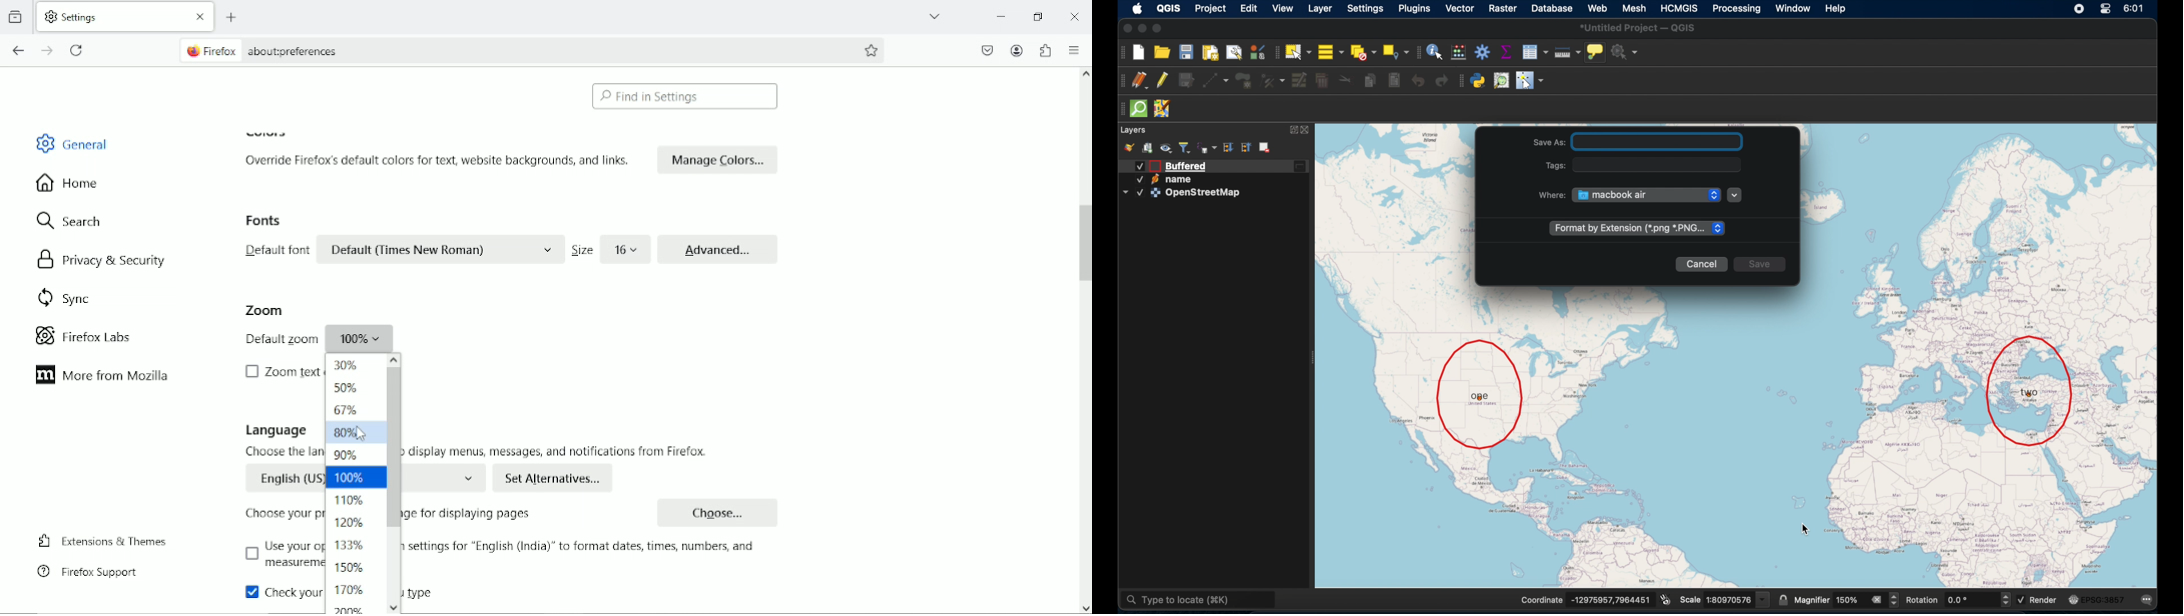 The image size is (2184, 616). What do you see at coordinates (1161, 80) in the screenshot?
I see `toggle editing` at bounding box center [1161, 80].